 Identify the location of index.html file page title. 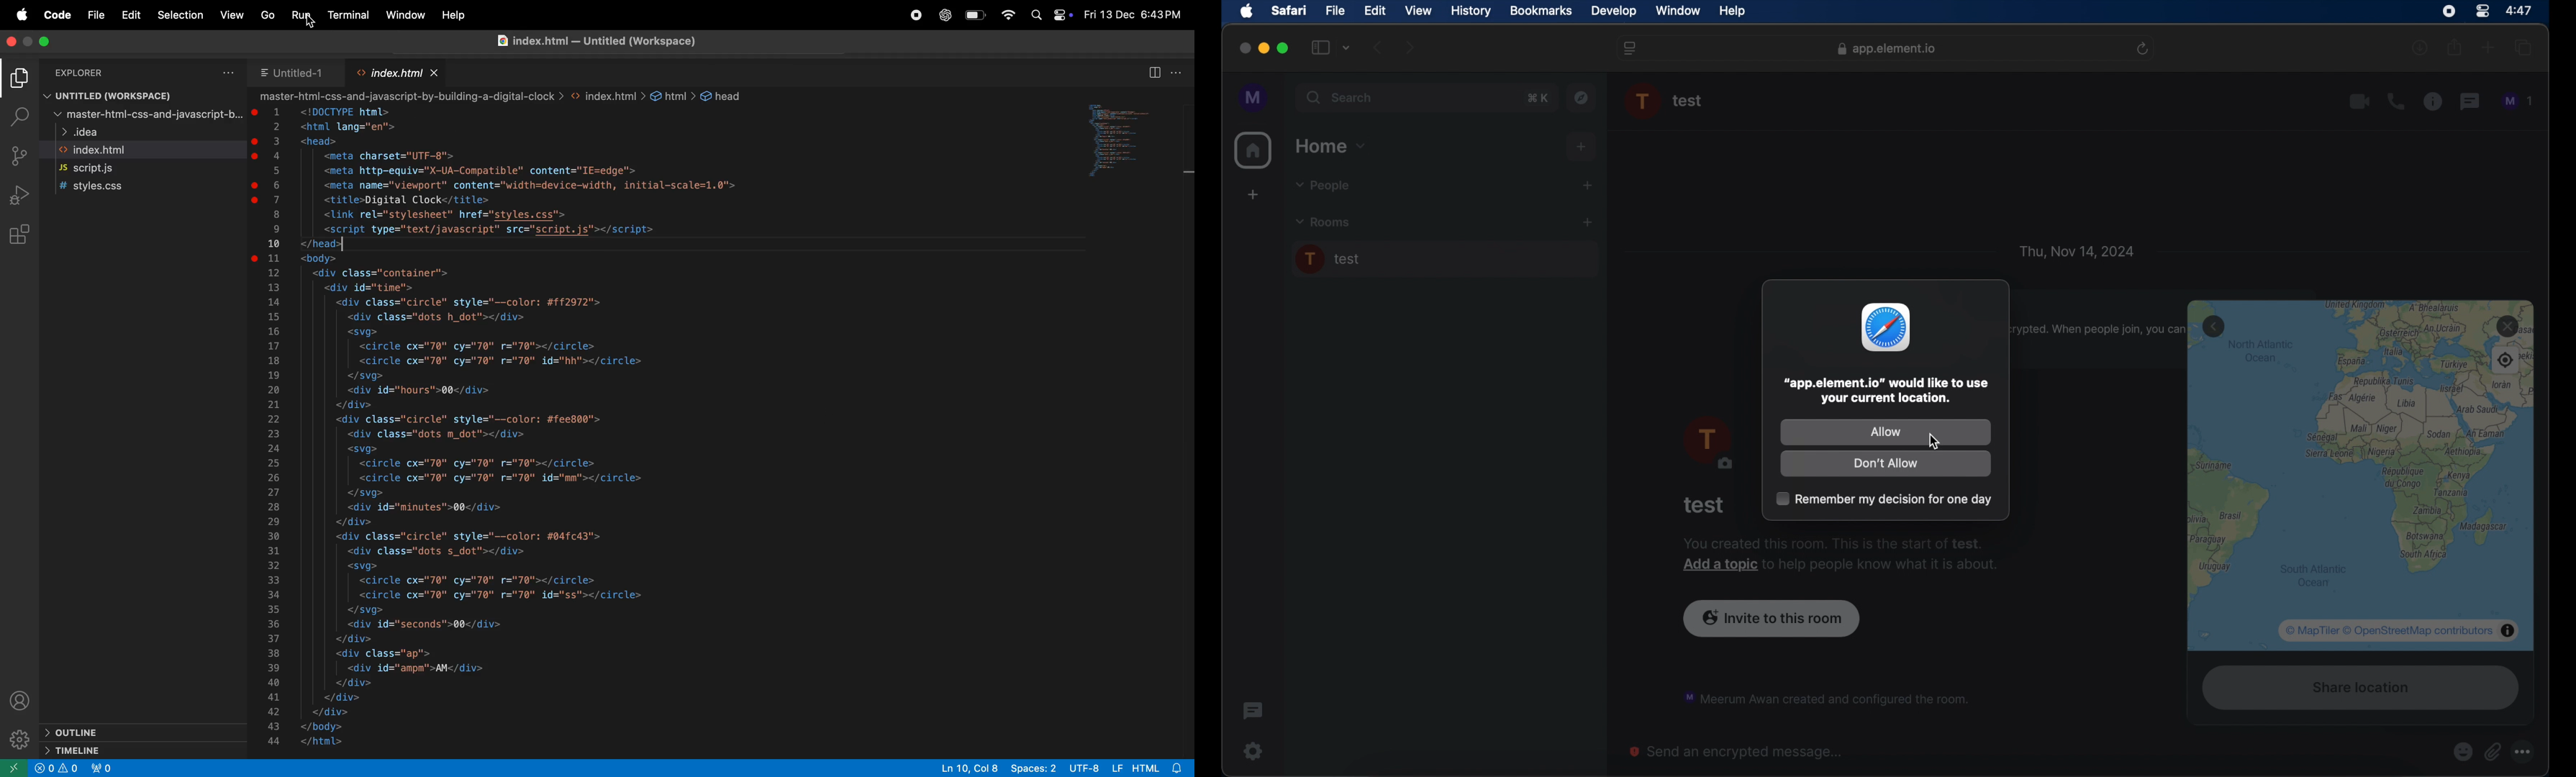
(603, 39).